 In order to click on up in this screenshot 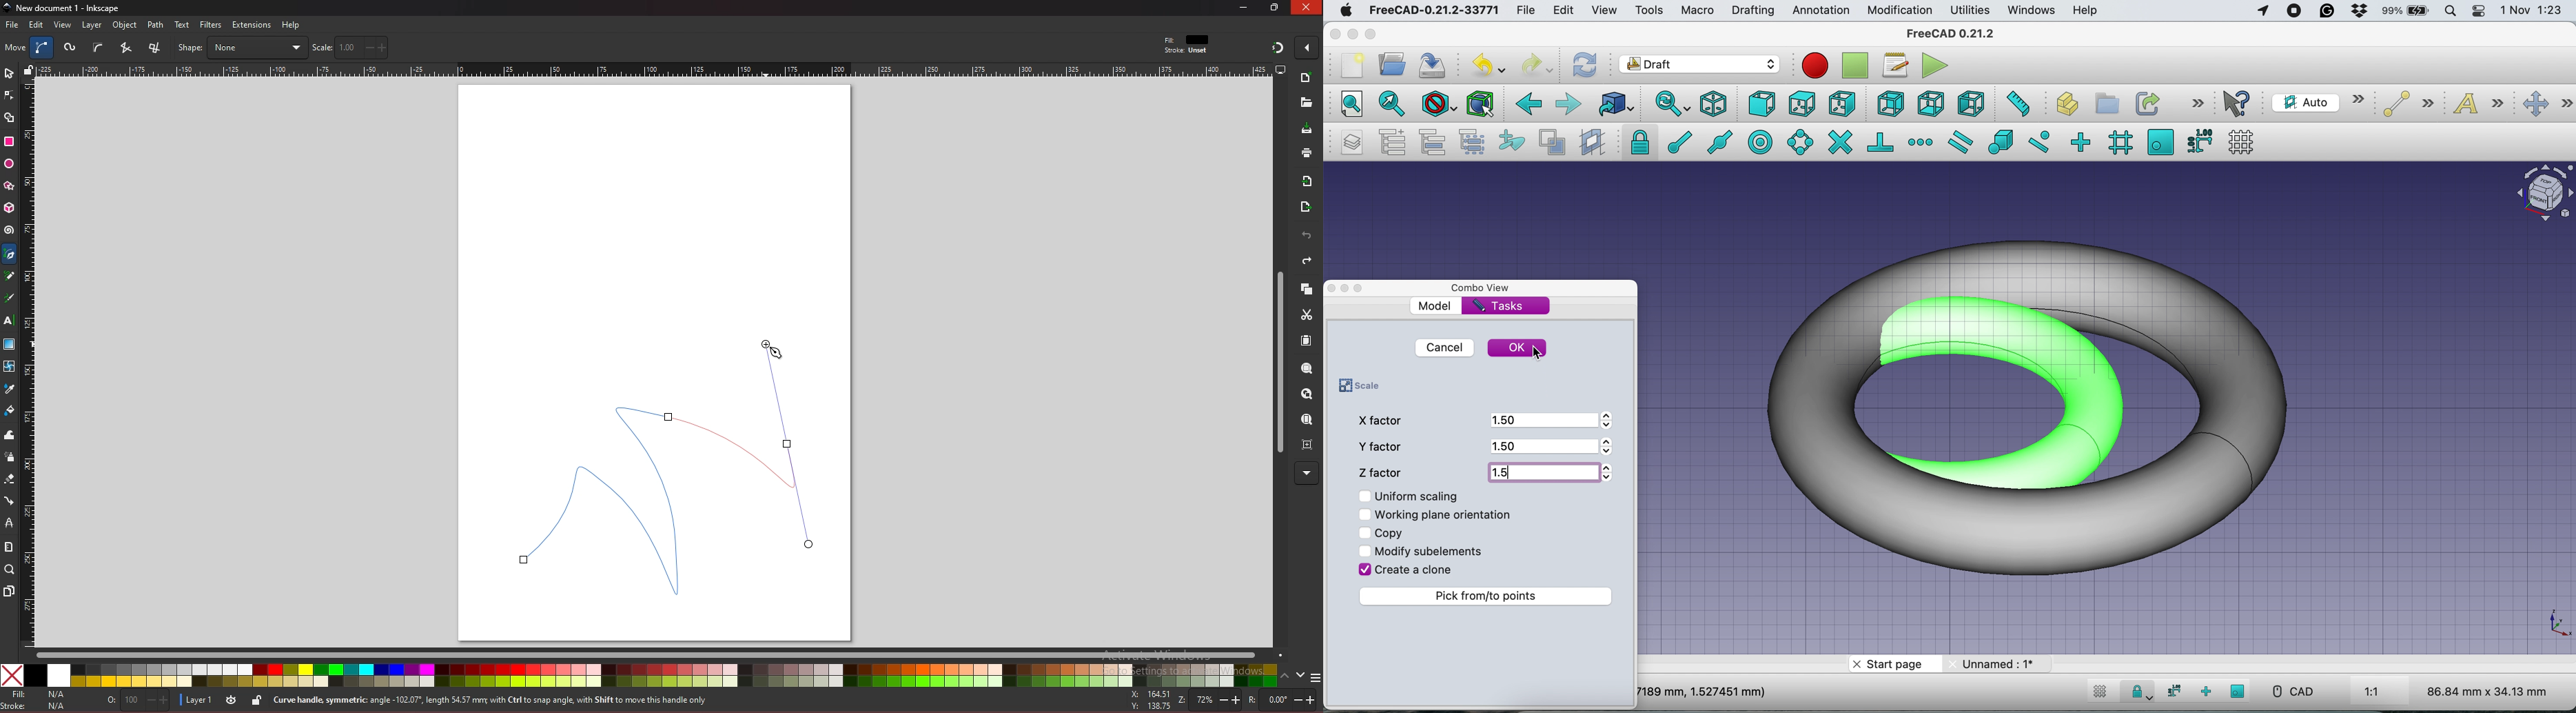, I will do `click(1285, 678)`.